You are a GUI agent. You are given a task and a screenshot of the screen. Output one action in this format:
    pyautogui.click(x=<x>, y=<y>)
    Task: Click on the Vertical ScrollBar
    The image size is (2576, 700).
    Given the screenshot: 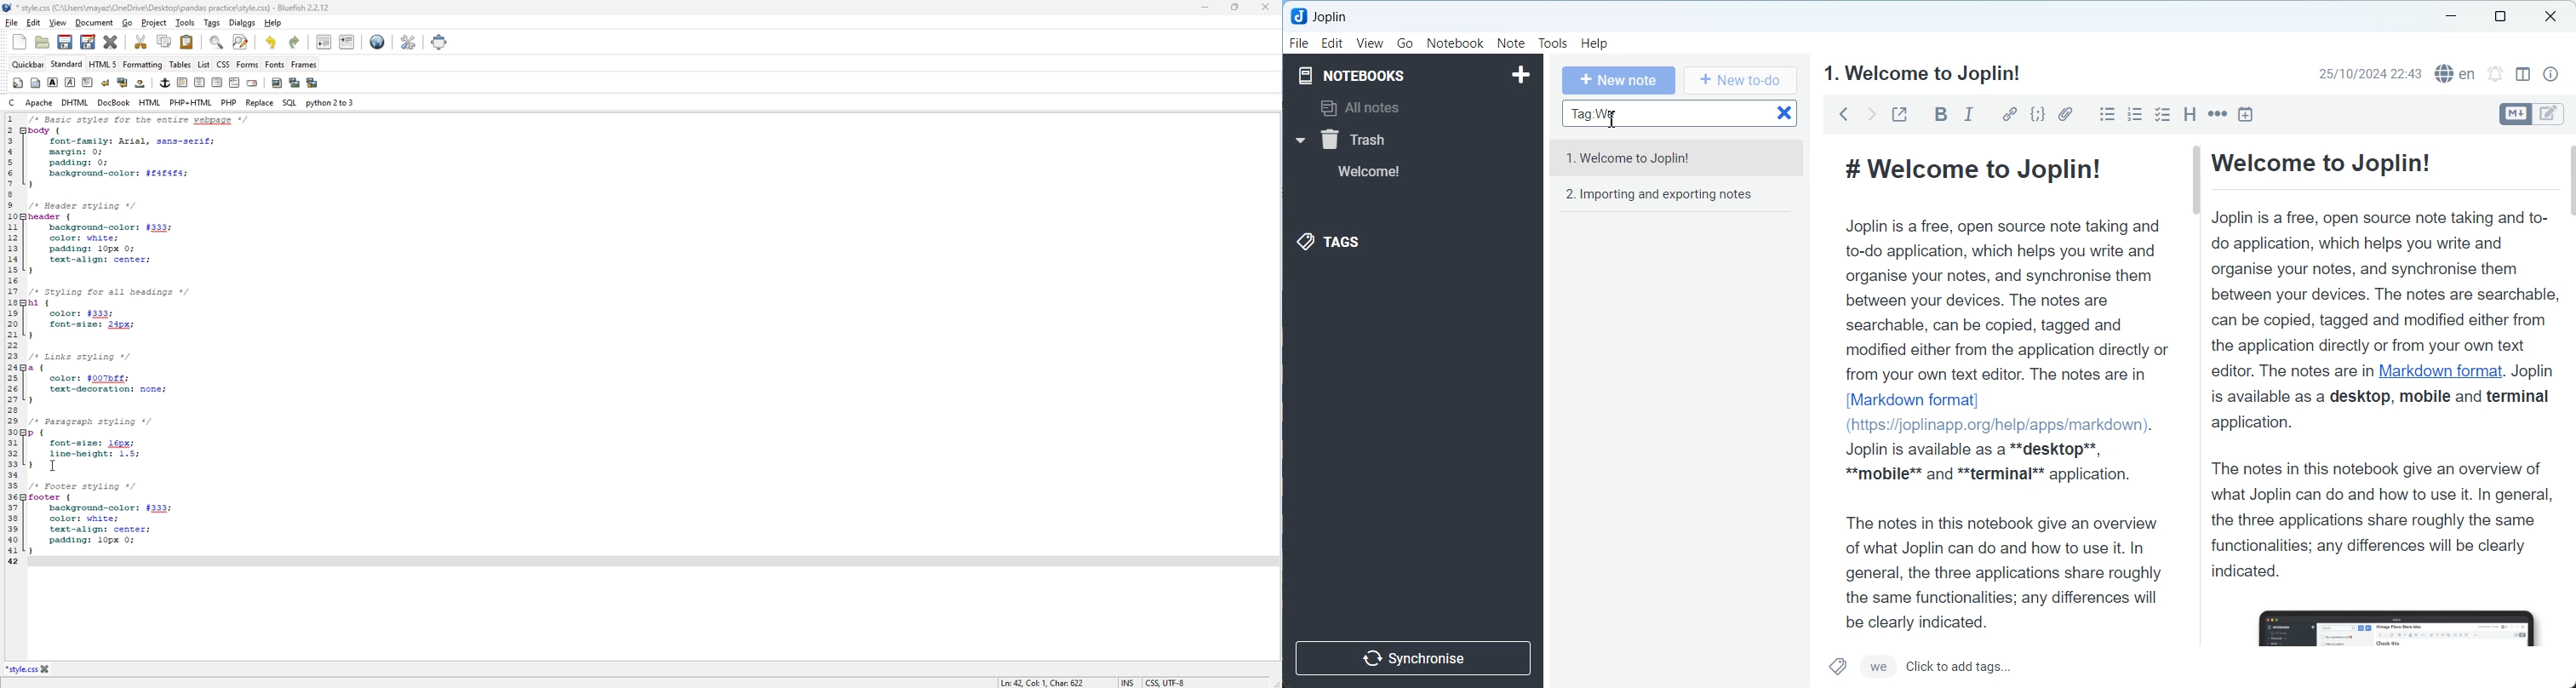 What is the action you would take?
    pyautogui.click(x=2195, y=318)
    